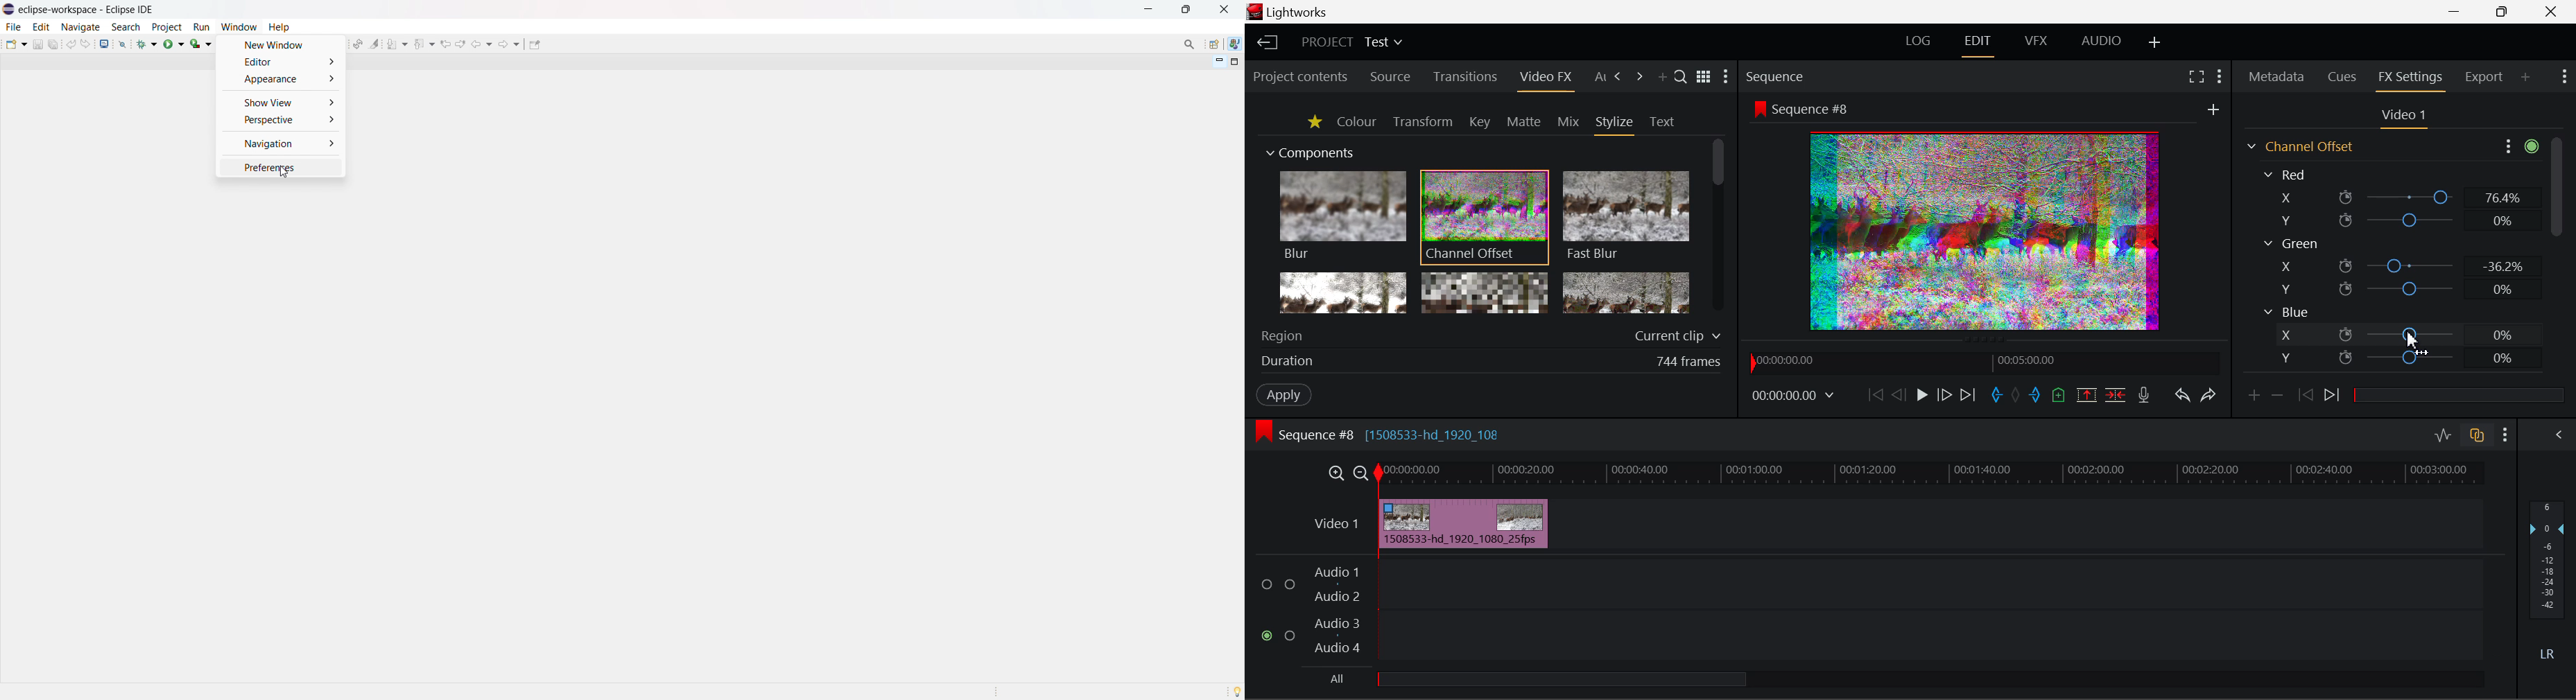 This screenshot has height=700, width=2576. I want to click on Timeline Zoom In, so click(1335, 475).